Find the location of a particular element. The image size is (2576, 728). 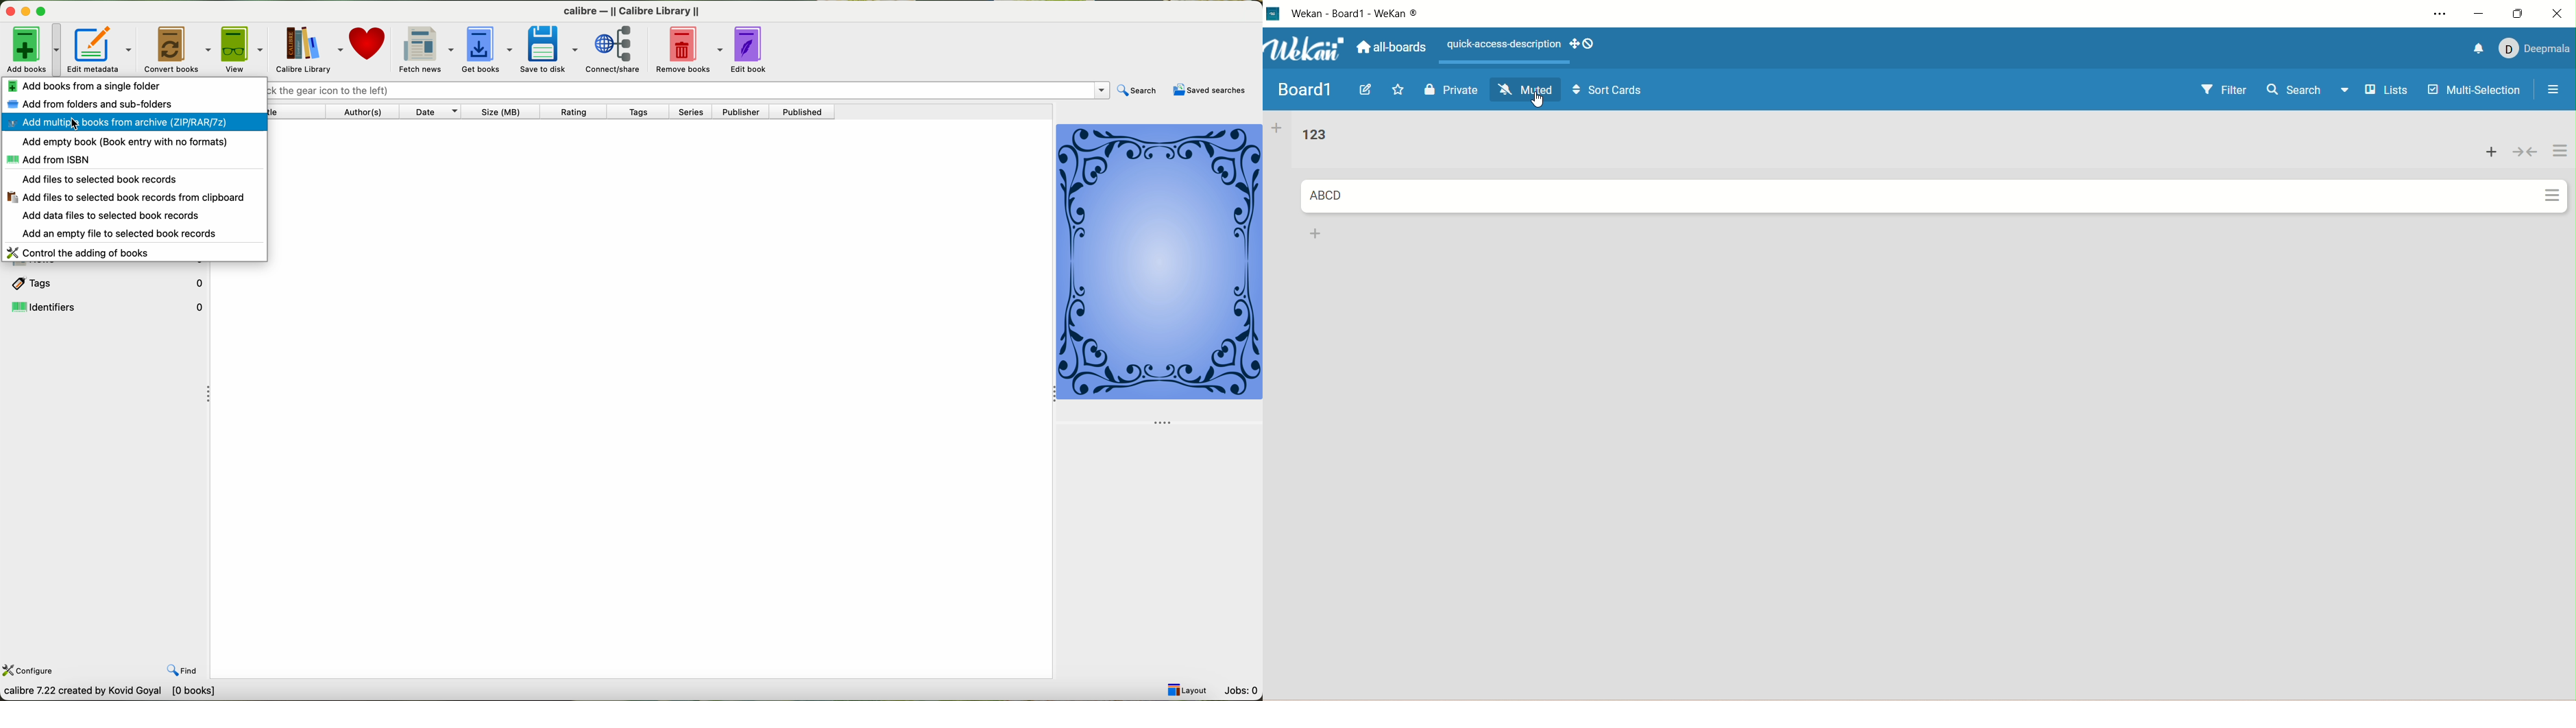

add an empty file is located at coordinates (122, 234).